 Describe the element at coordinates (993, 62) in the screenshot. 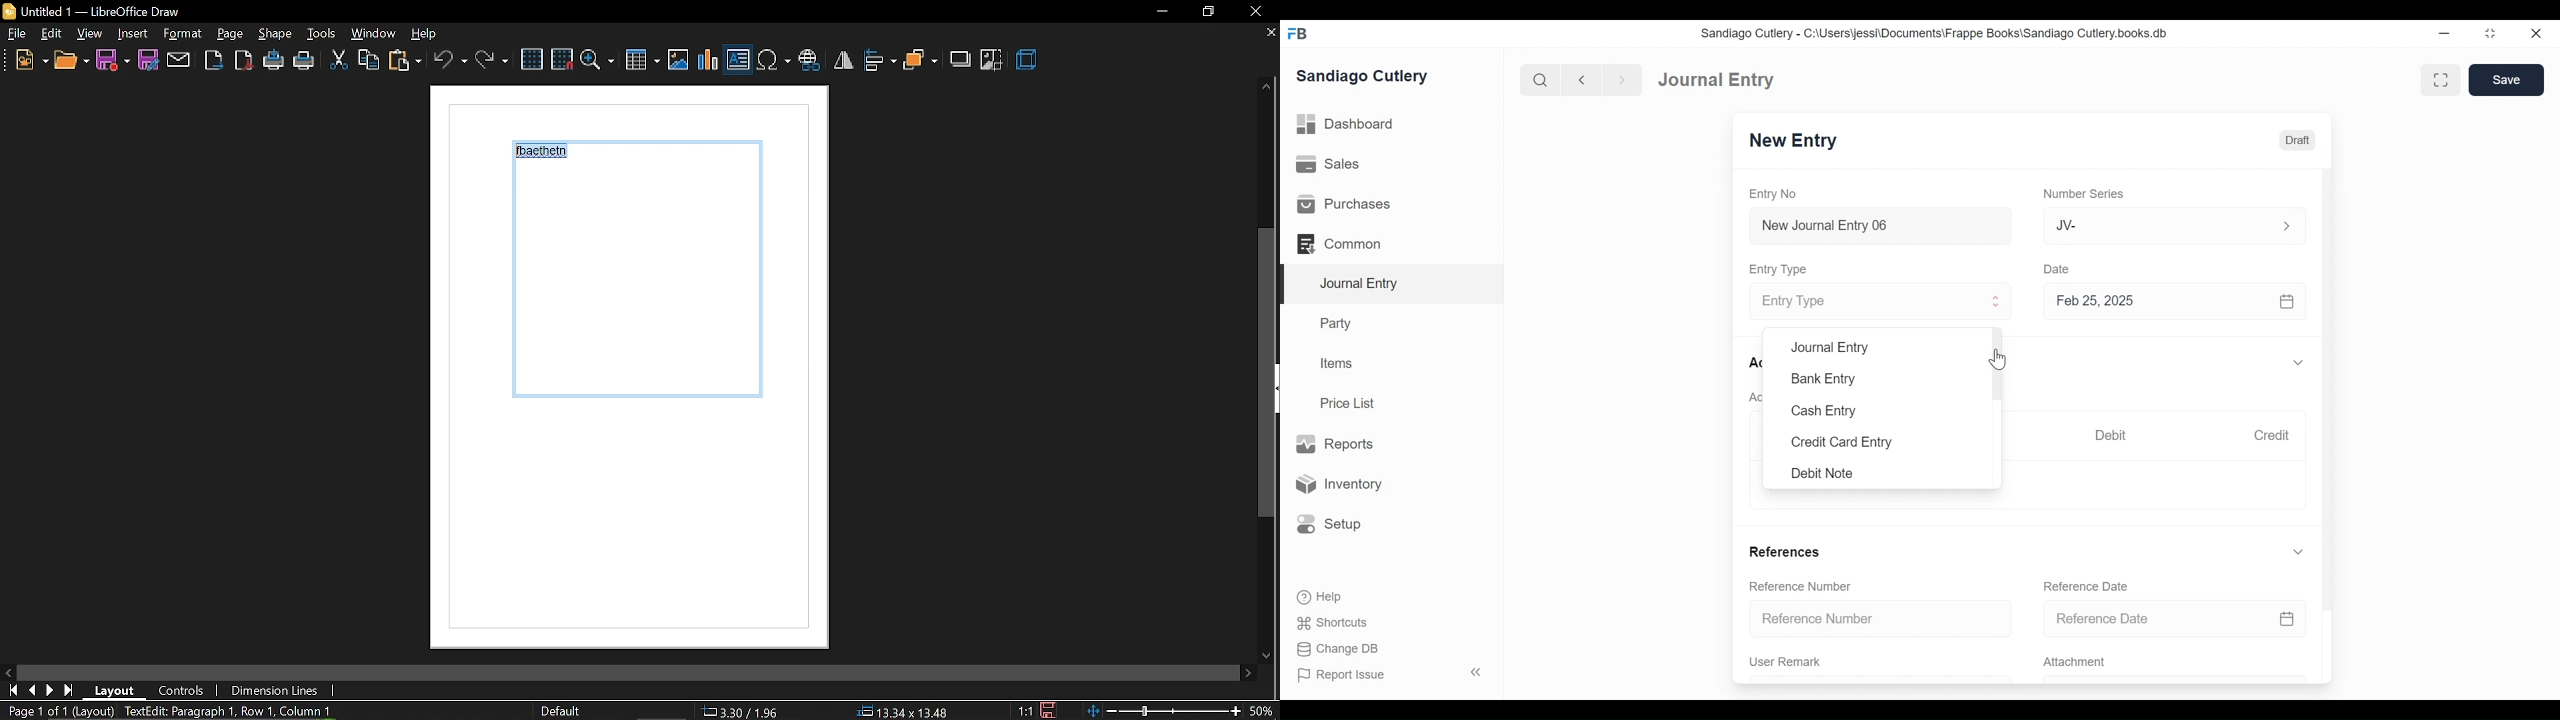

I see `crop` at that location.